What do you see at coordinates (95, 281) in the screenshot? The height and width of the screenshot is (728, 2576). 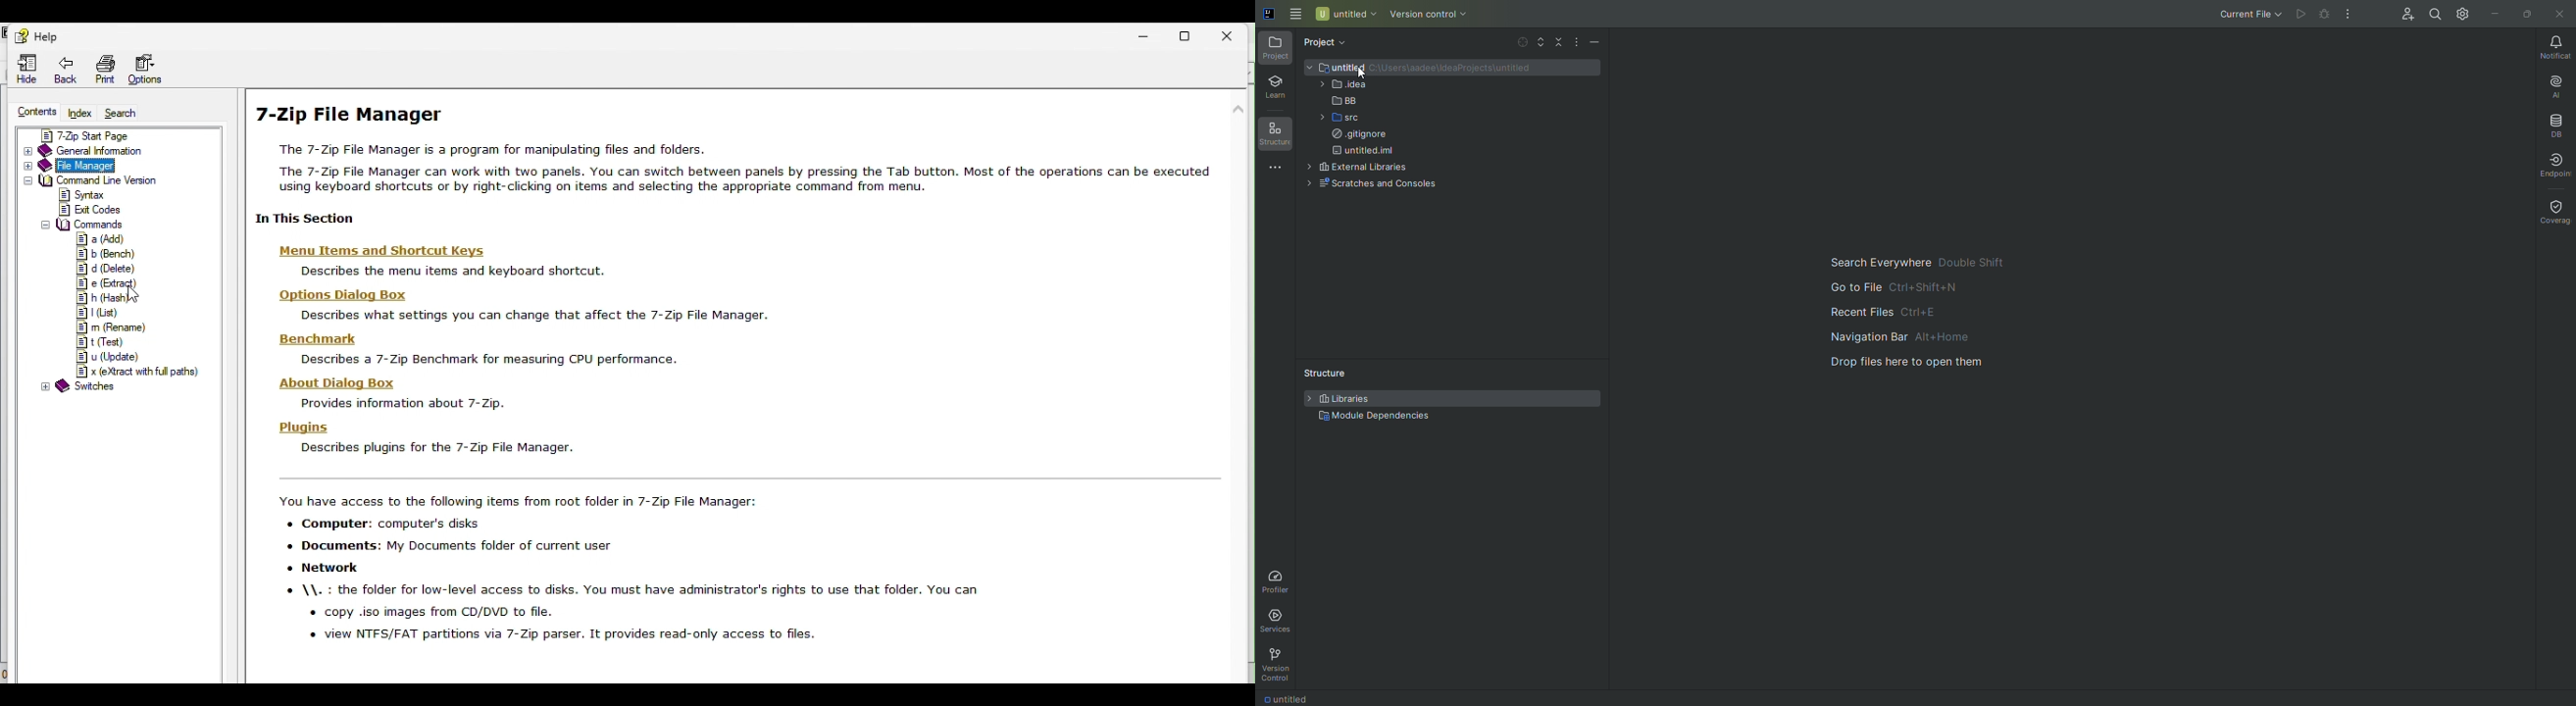 I see `e( extract )` at bounding box center [95, 281].